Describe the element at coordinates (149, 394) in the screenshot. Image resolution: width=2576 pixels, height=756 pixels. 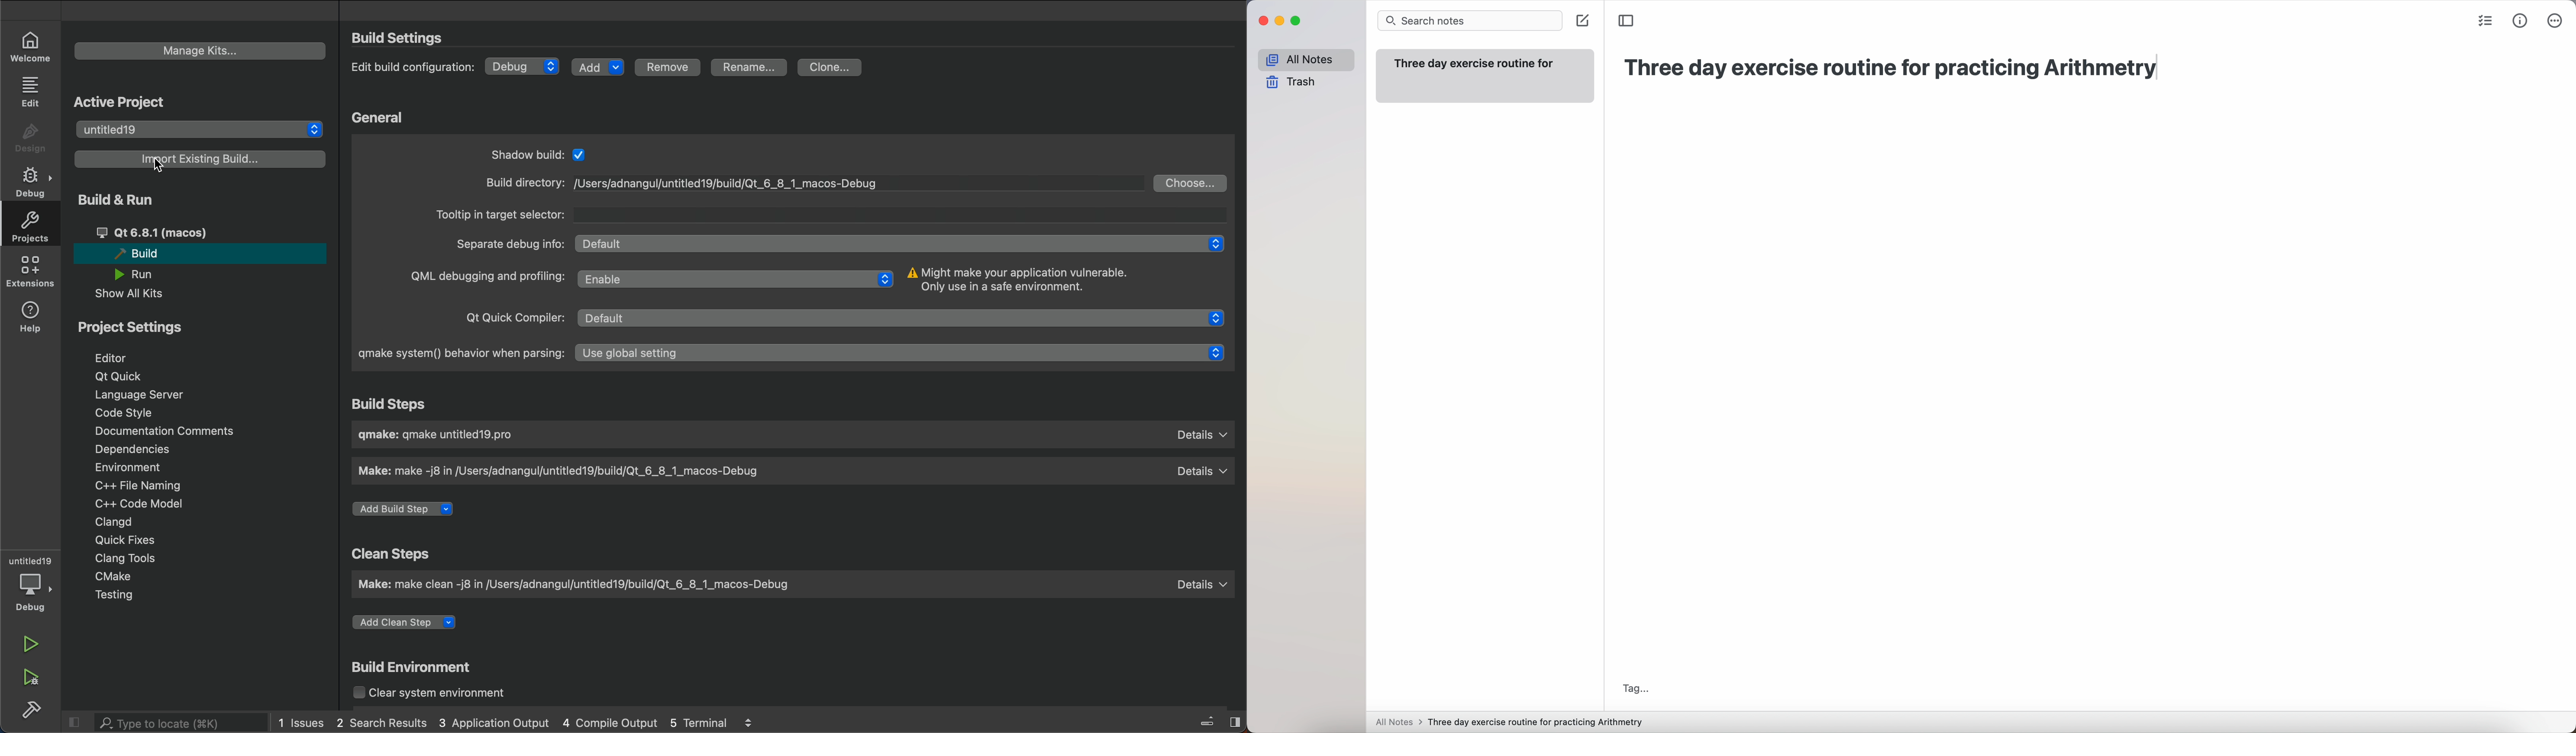
I see `language server` at that location.